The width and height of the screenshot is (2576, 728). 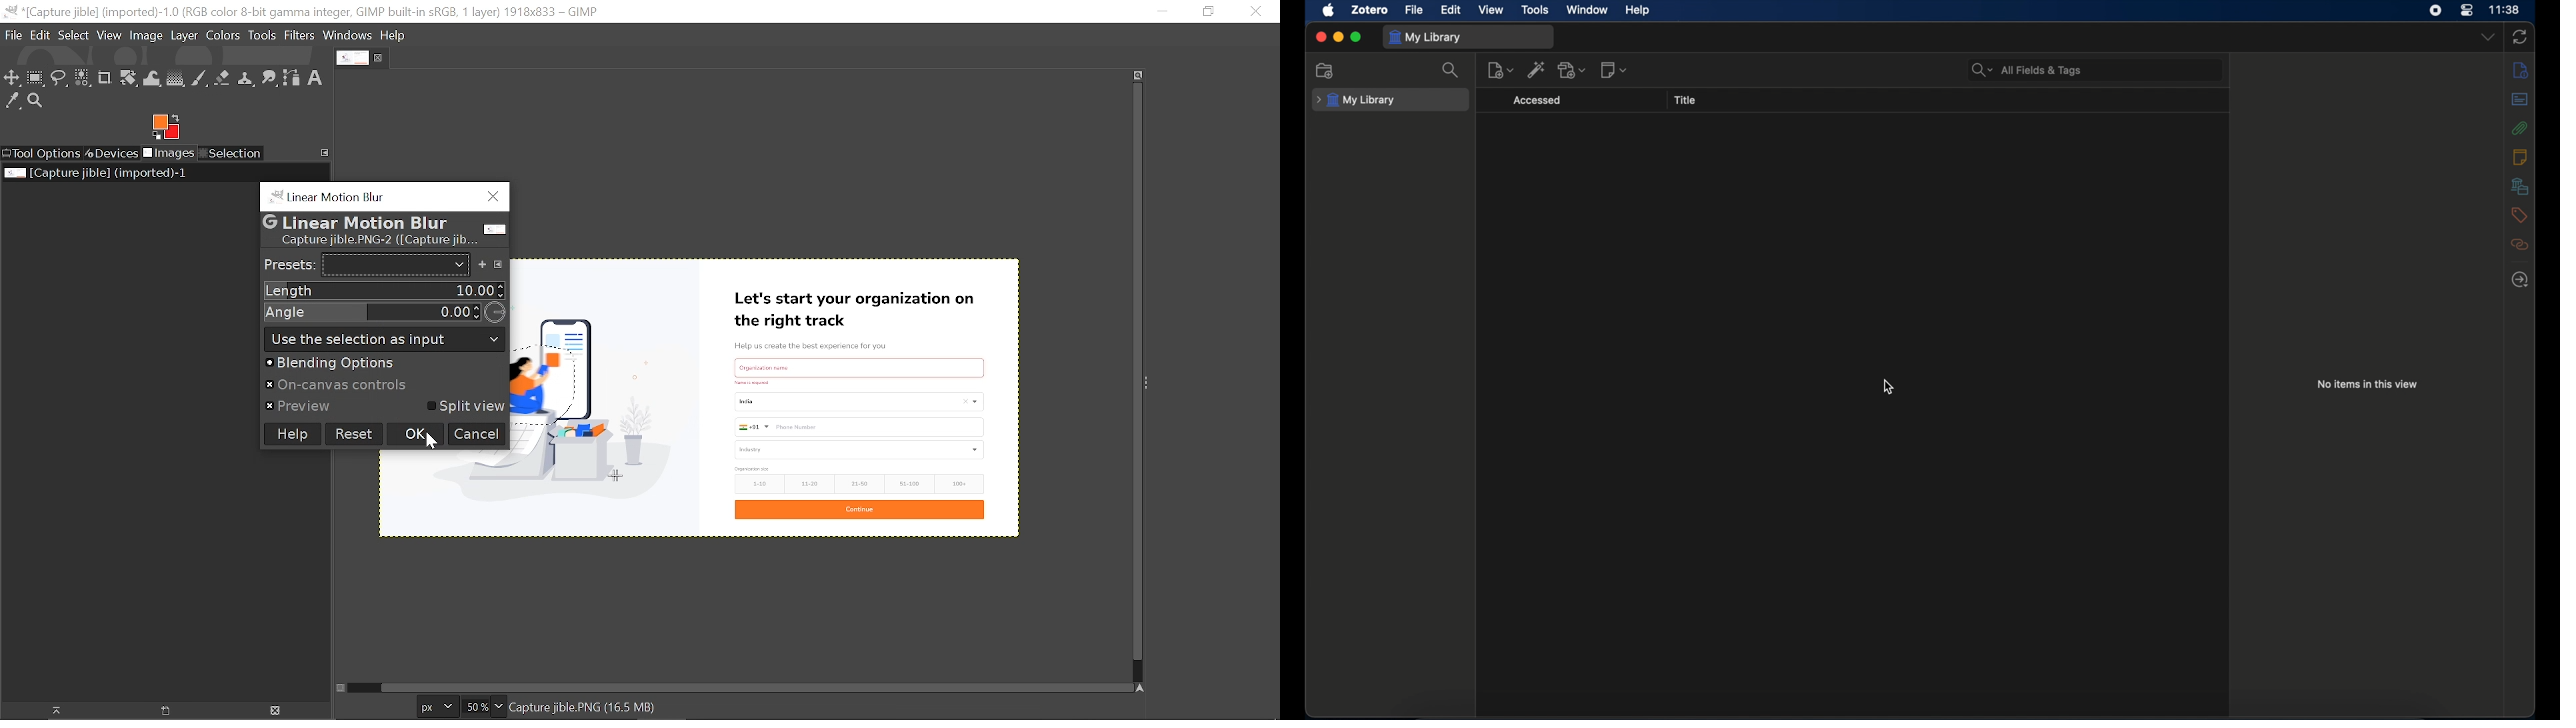 What do you see at coordinates (469, 407) in the screenshot?
I see `Split view` at bounding box center [469, 407].